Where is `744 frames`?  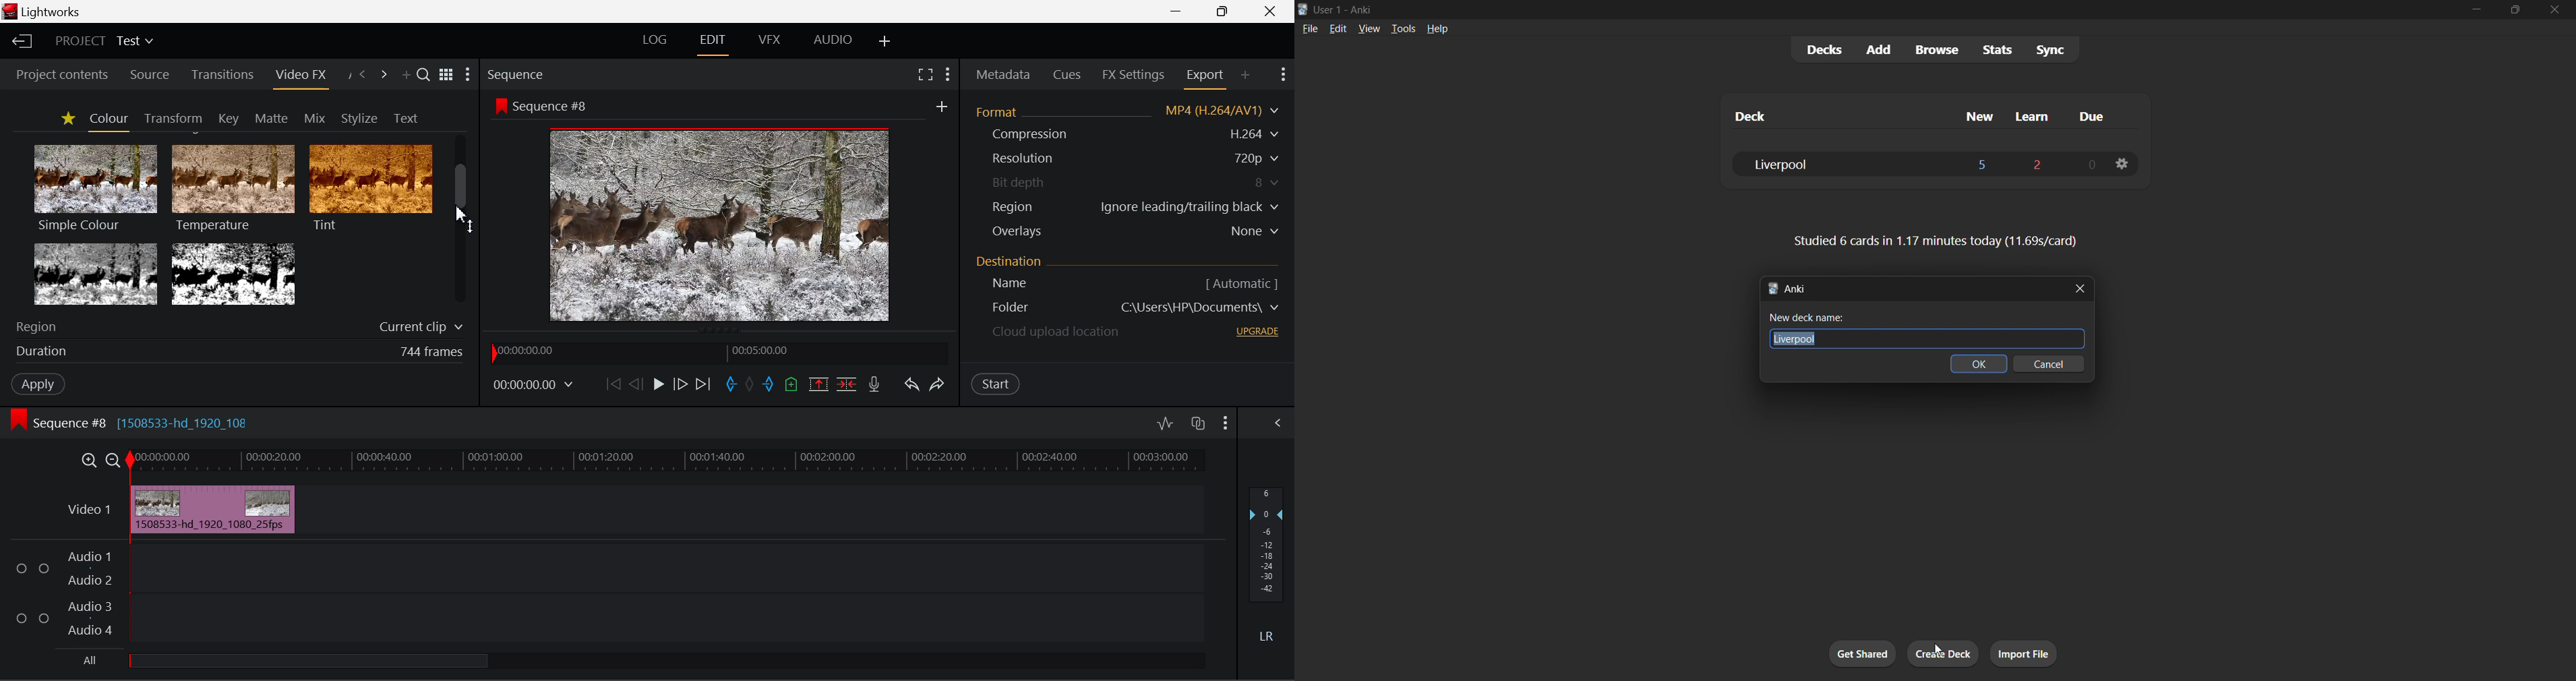
744 frames is located at coordinates (431, 352).